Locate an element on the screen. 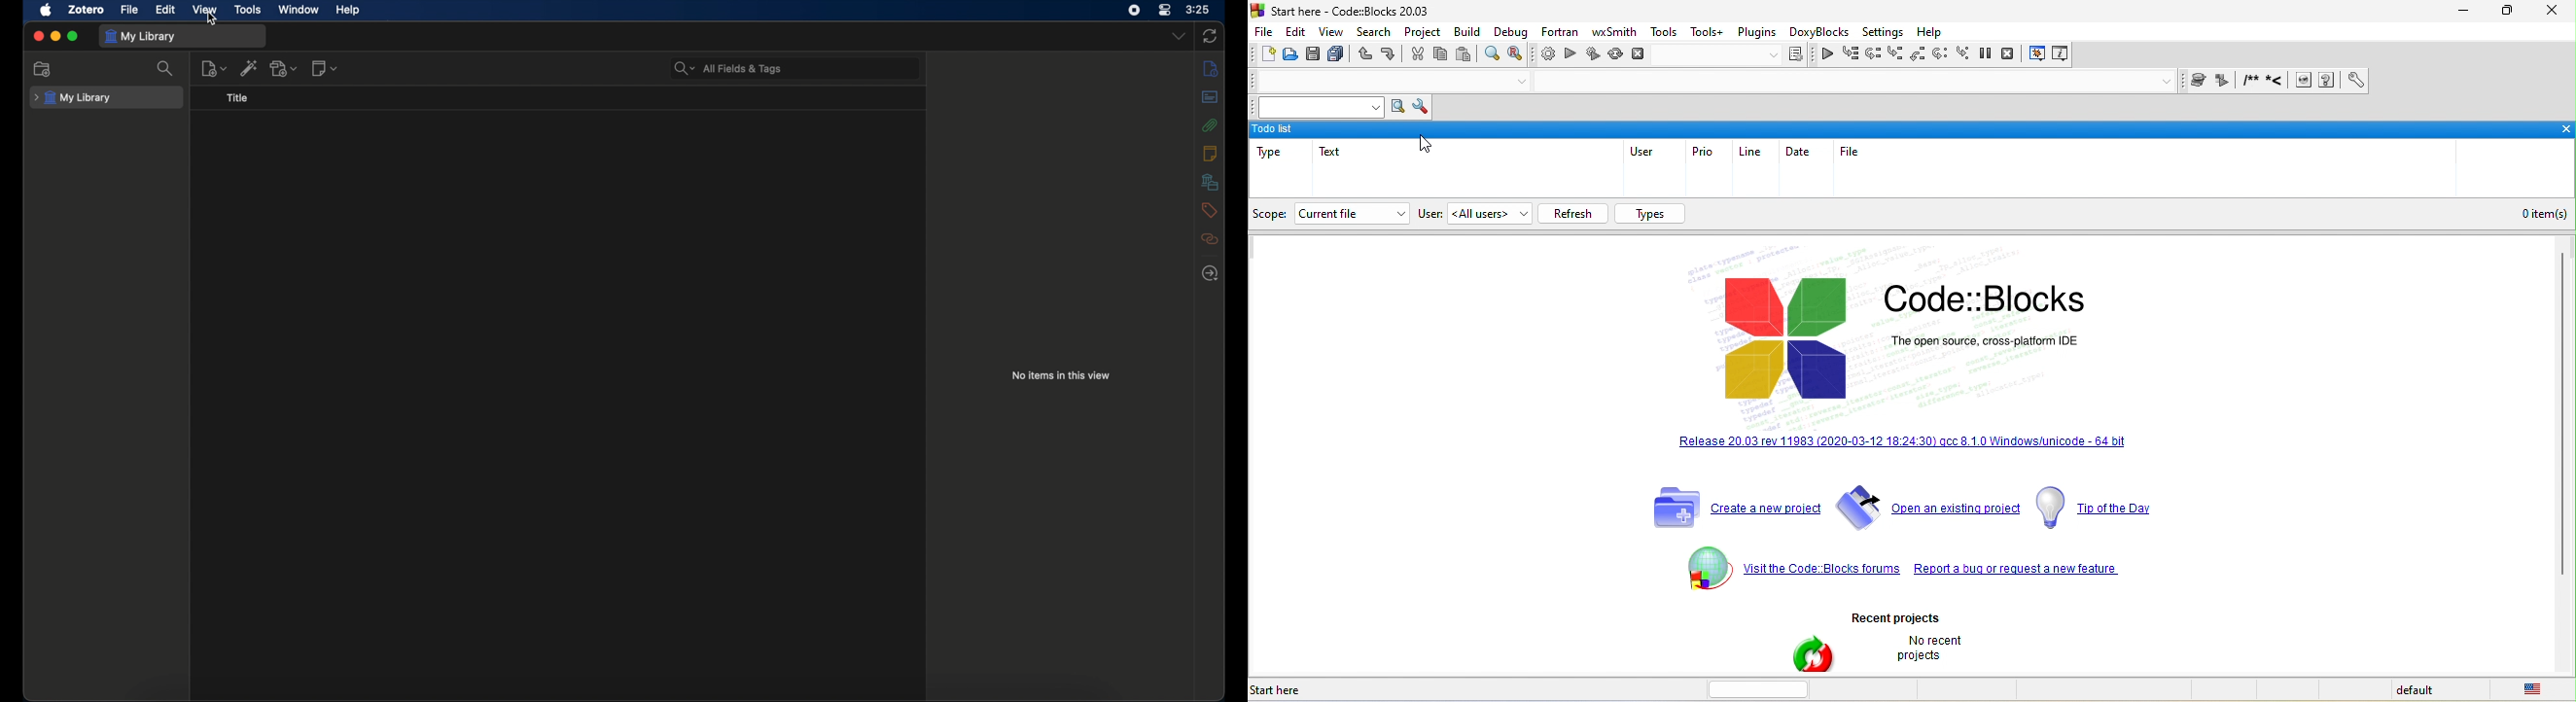  users  is located at coordinates (1429, 213).